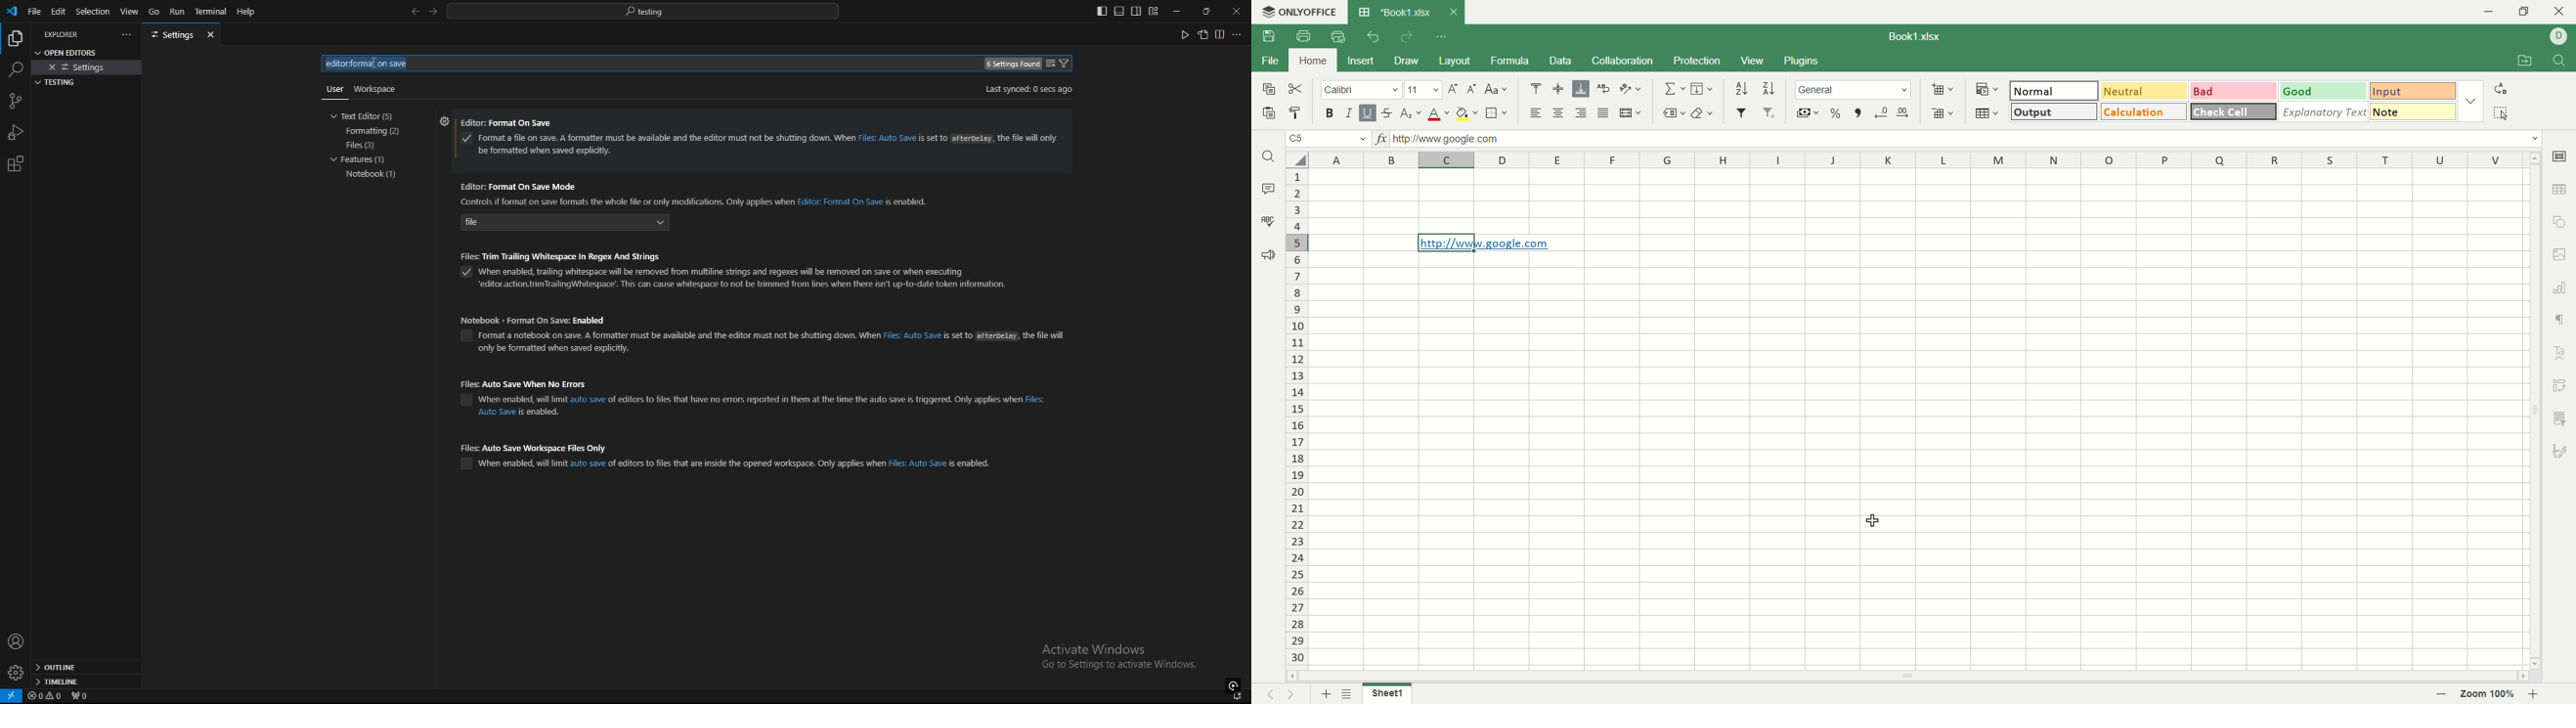 Image resolution: width=2576 pixels, height=728 pixels. Describe the element at coordinates (1456, 60) in the screenshot. I see `layout` at that location.